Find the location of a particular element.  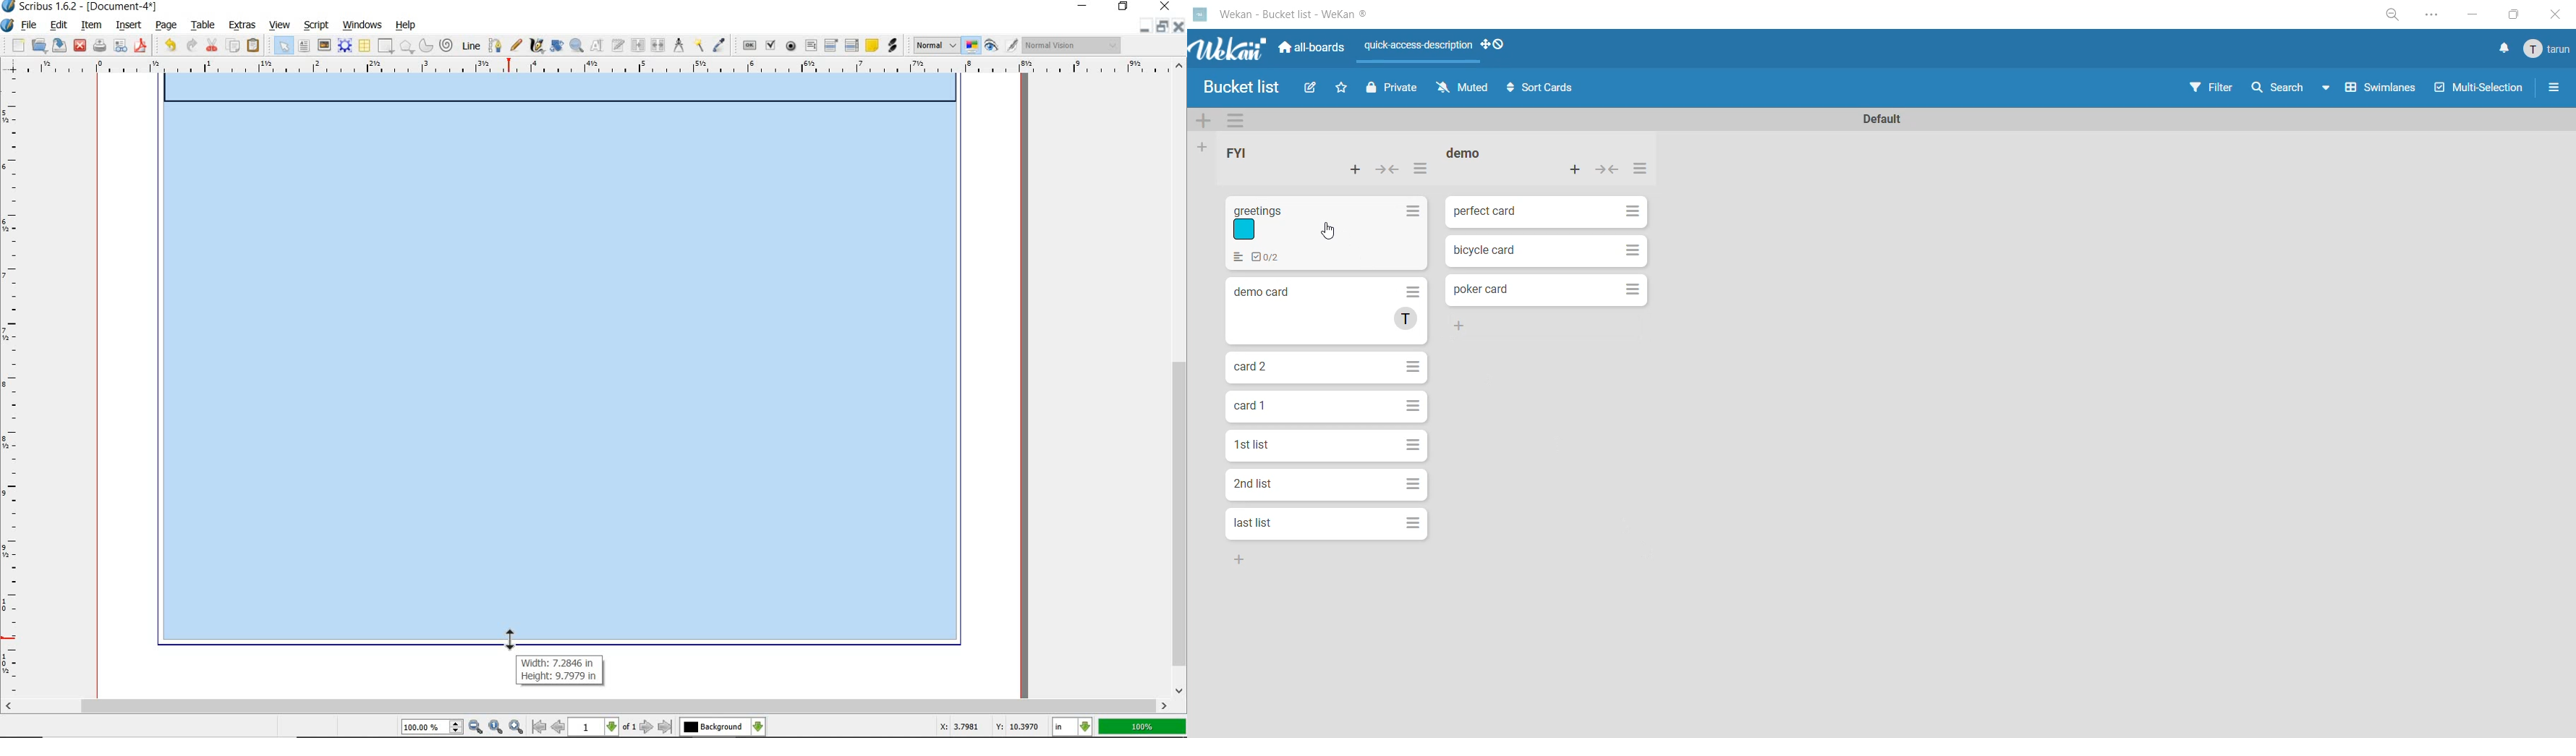

render frame is located at coordinates (346, 47).